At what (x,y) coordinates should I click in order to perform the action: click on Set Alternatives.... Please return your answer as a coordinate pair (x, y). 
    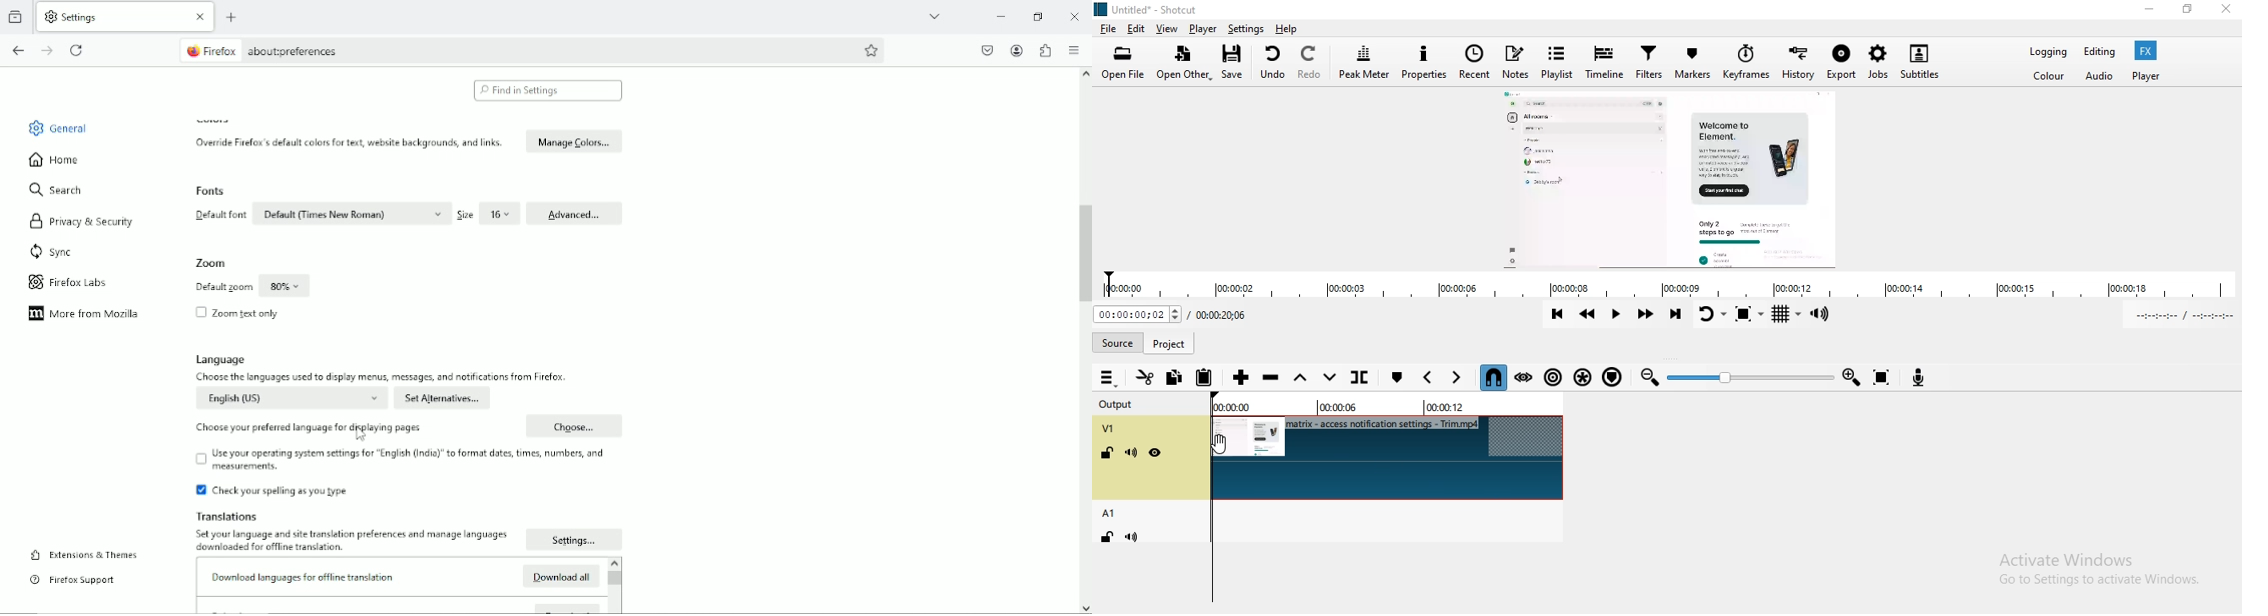
    Looking at the image, I should click on (442, 399).